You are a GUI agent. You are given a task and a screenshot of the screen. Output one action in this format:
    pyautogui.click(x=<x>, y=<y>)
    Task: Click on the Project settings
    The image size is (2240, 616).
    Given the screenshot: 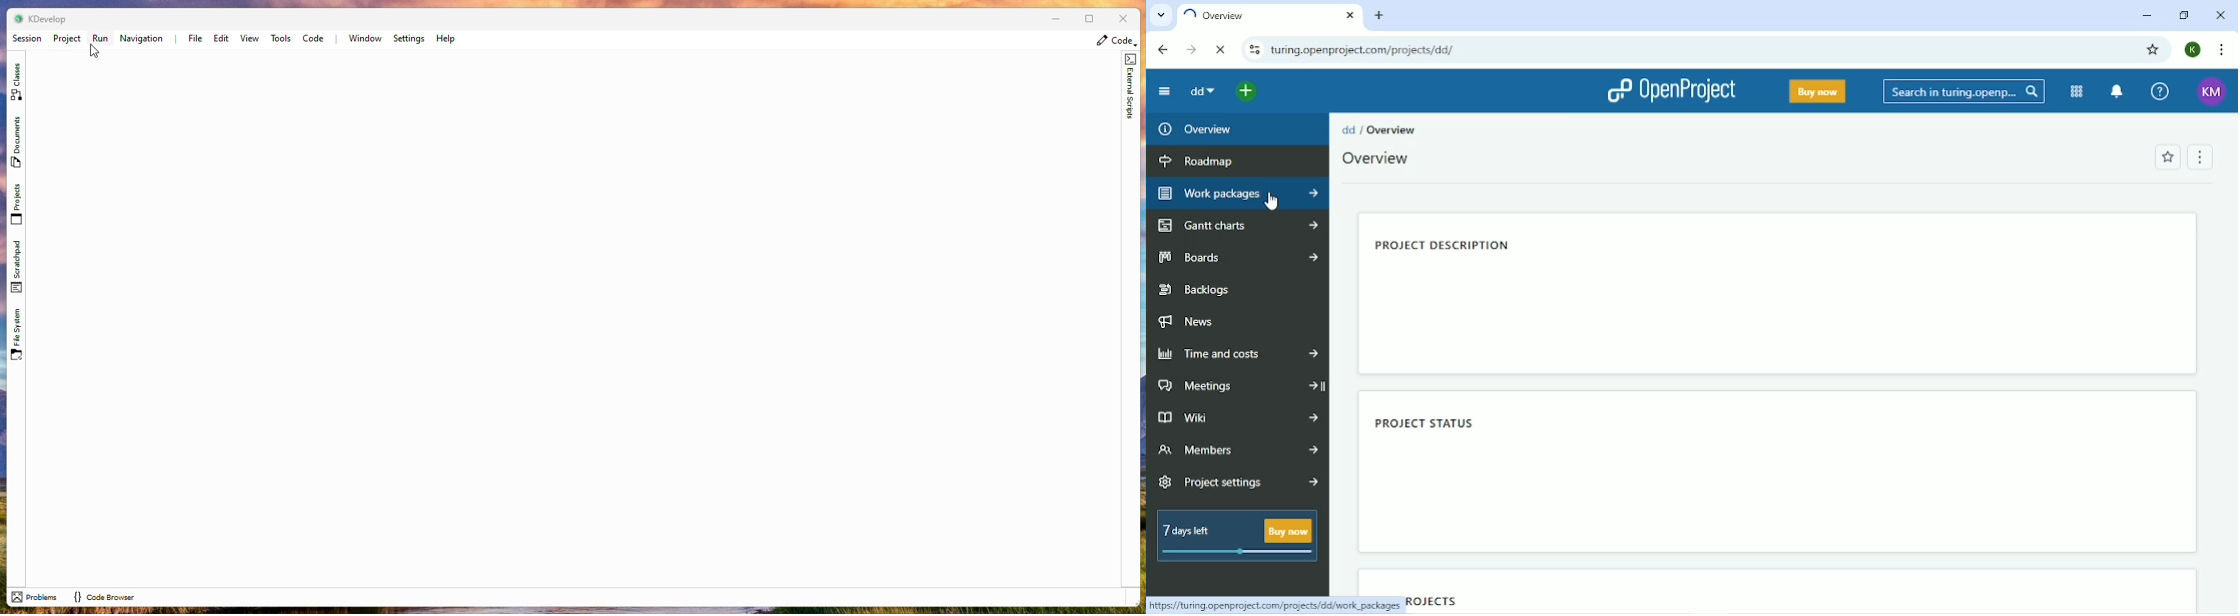 What is the action you would take?
    pyautogui.click(x=1240, y=483)
    